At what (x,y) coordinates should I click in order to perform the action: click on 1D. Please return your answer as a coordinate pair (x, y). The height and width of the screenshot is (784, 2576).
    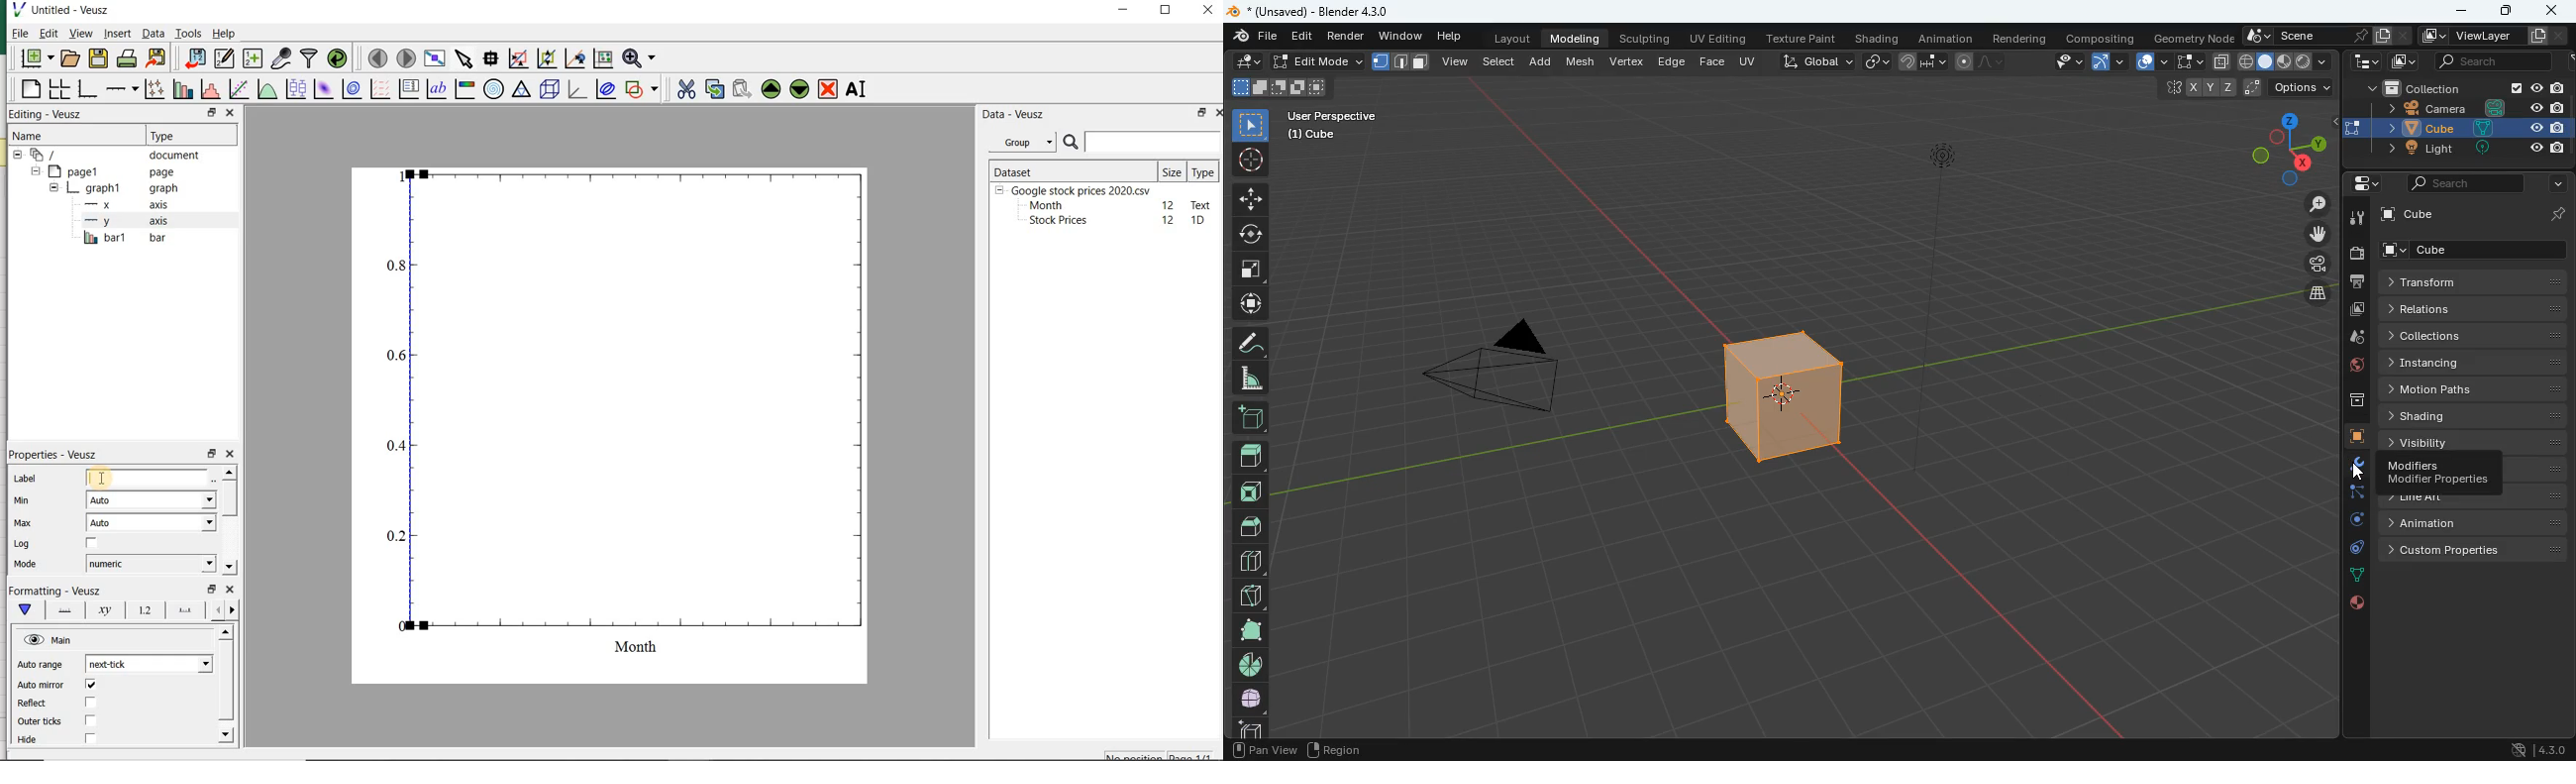
    Looking at the image, I should click on (1200, 221).